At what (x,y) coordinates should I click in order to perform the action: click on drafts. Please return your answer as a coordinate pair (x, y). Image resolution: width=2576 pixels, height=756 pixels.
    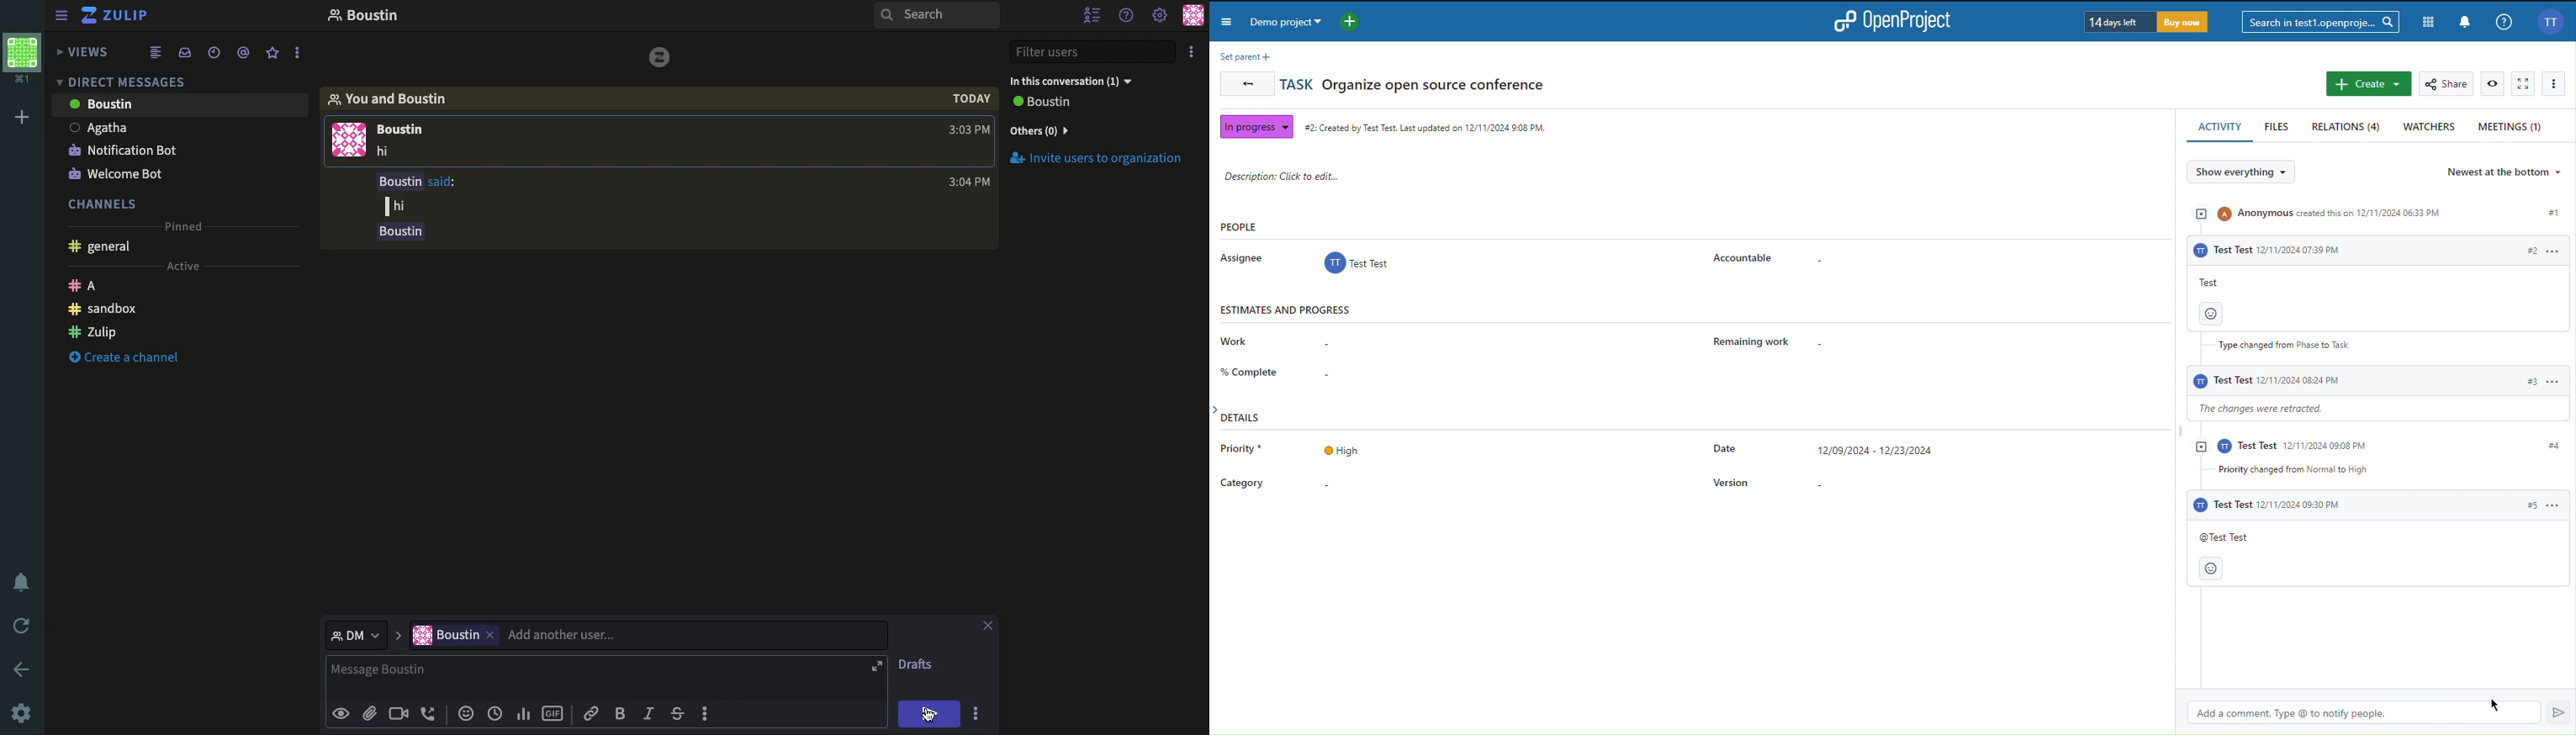
    Looking at the image, I should click on (917, 666).